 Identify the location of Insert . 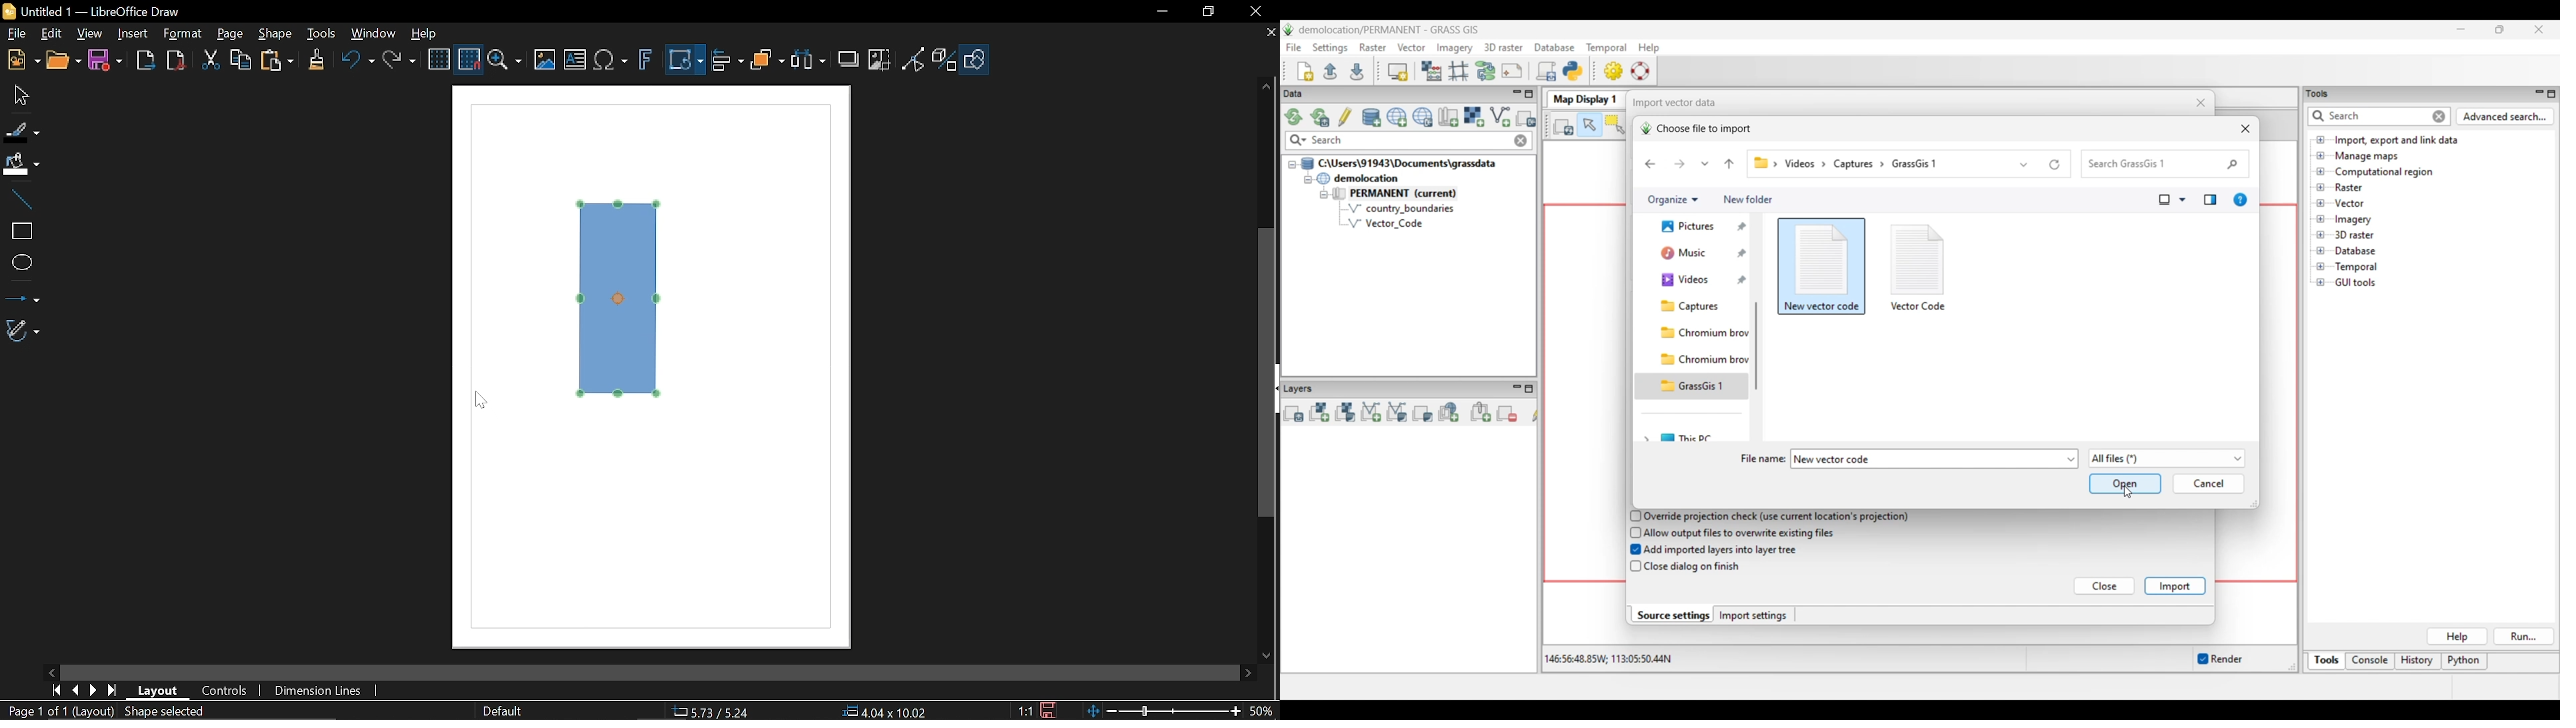
(132, 35).